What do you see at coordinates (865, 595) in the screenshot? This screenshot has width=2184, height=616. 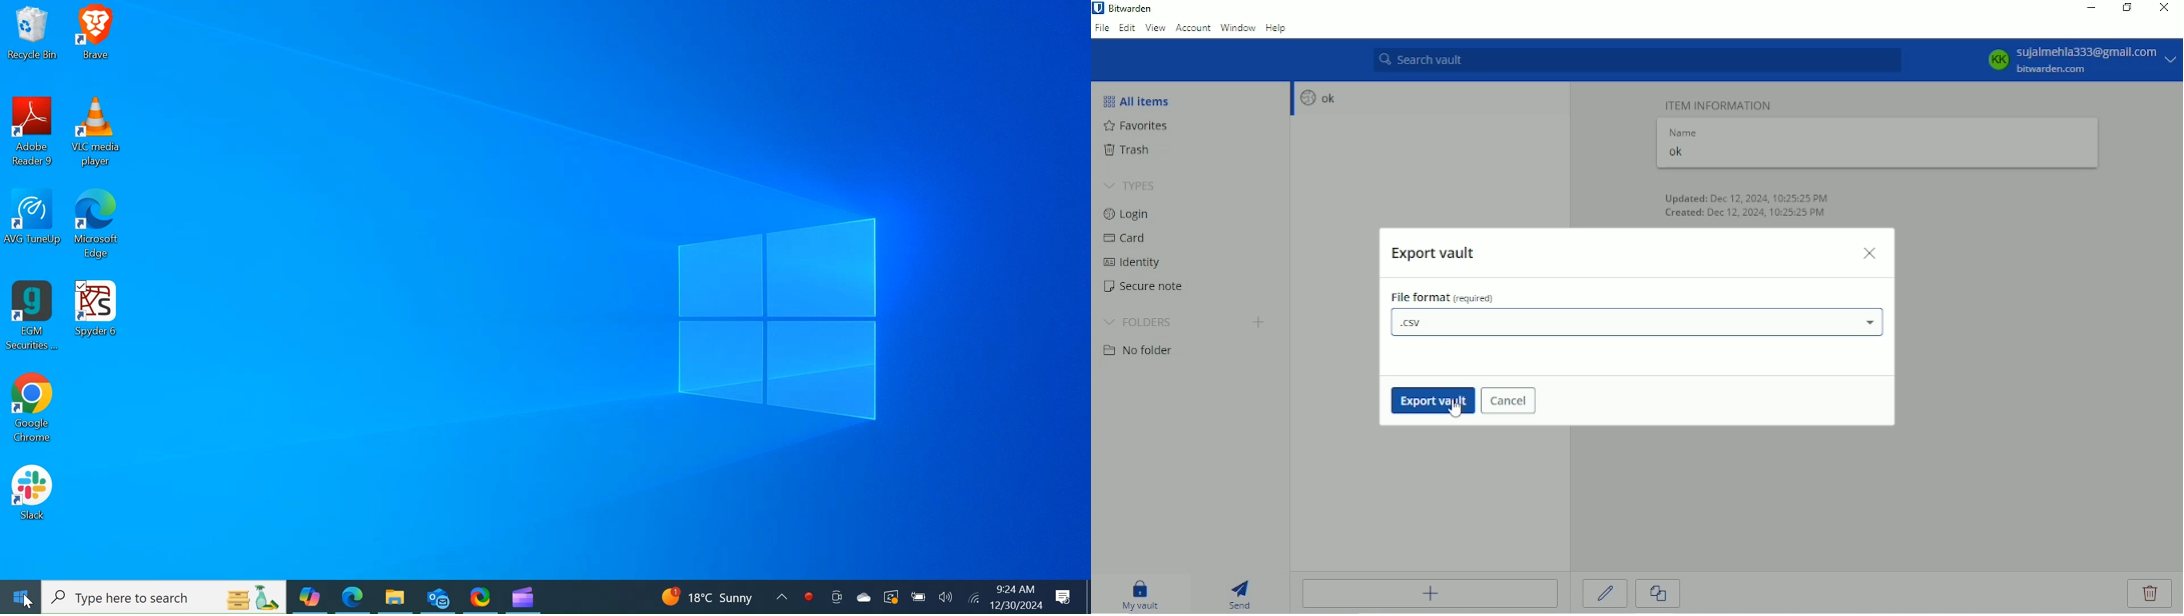 I see `OneDrive` at bounding box center [865, 595].